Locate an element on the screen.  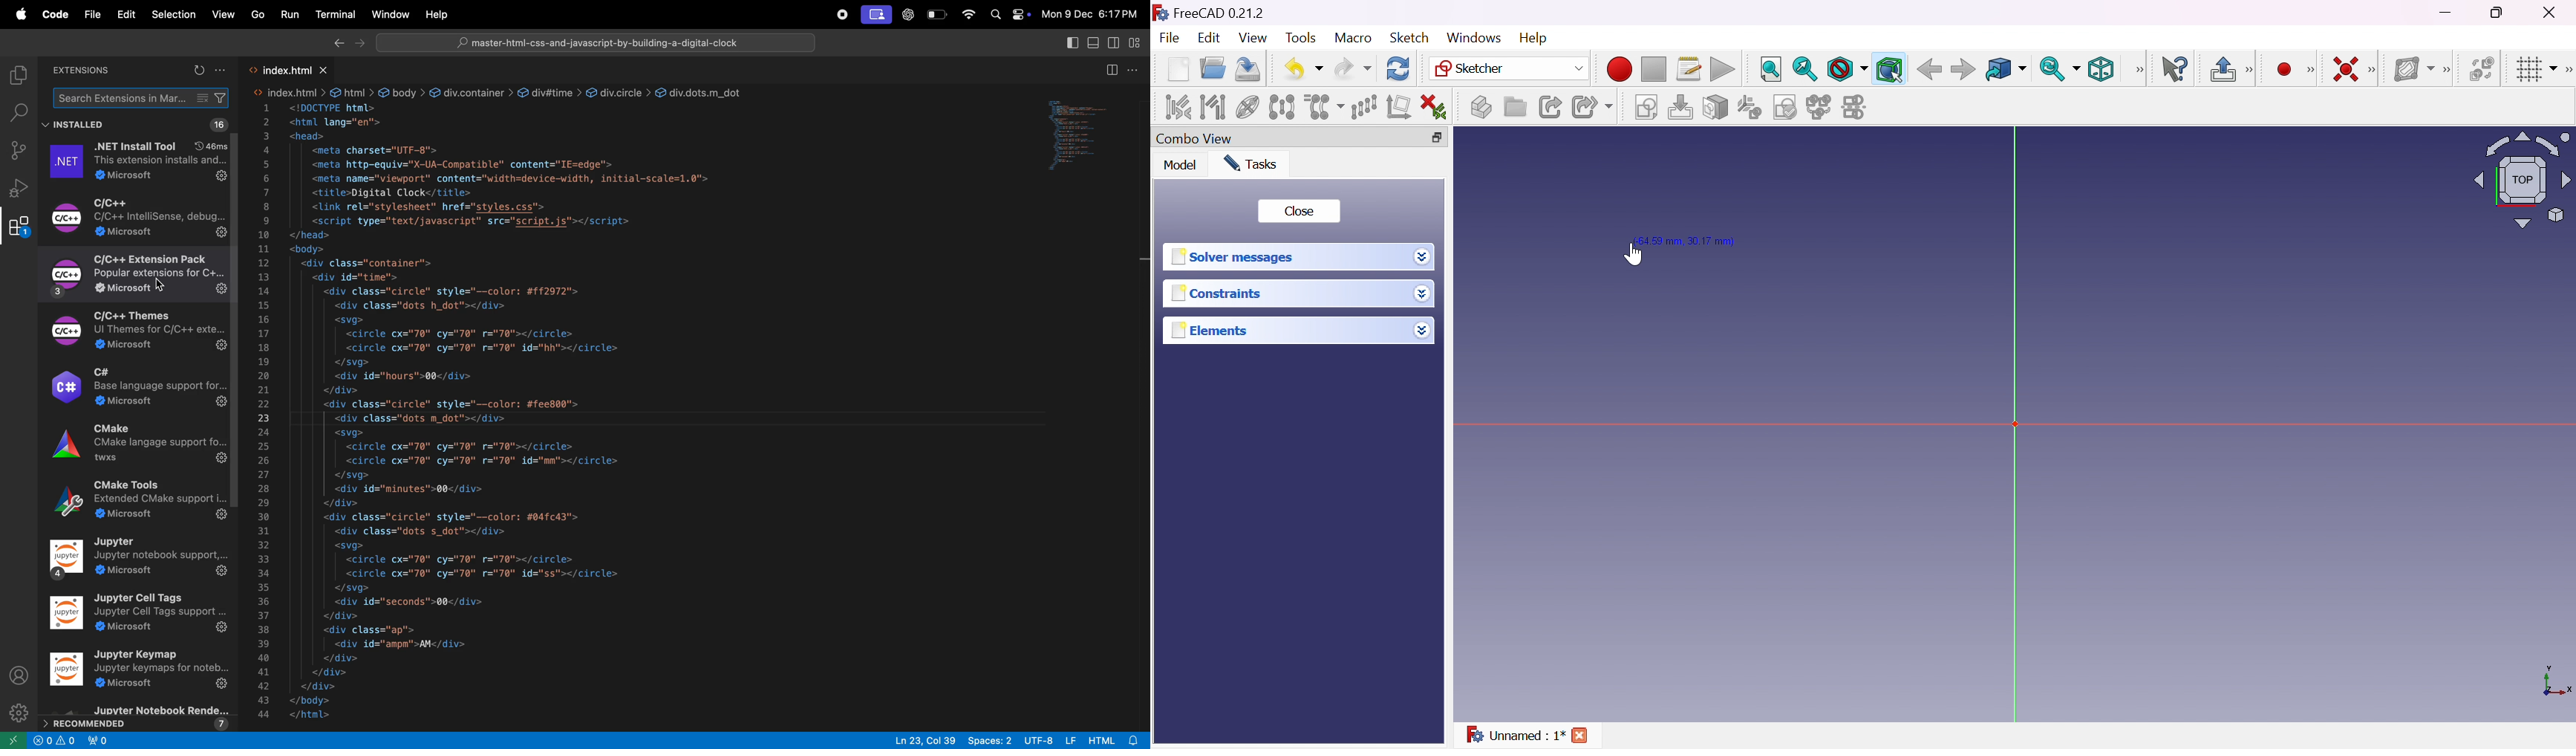
Remove axes alignment is located at coordinates (1398, 108).